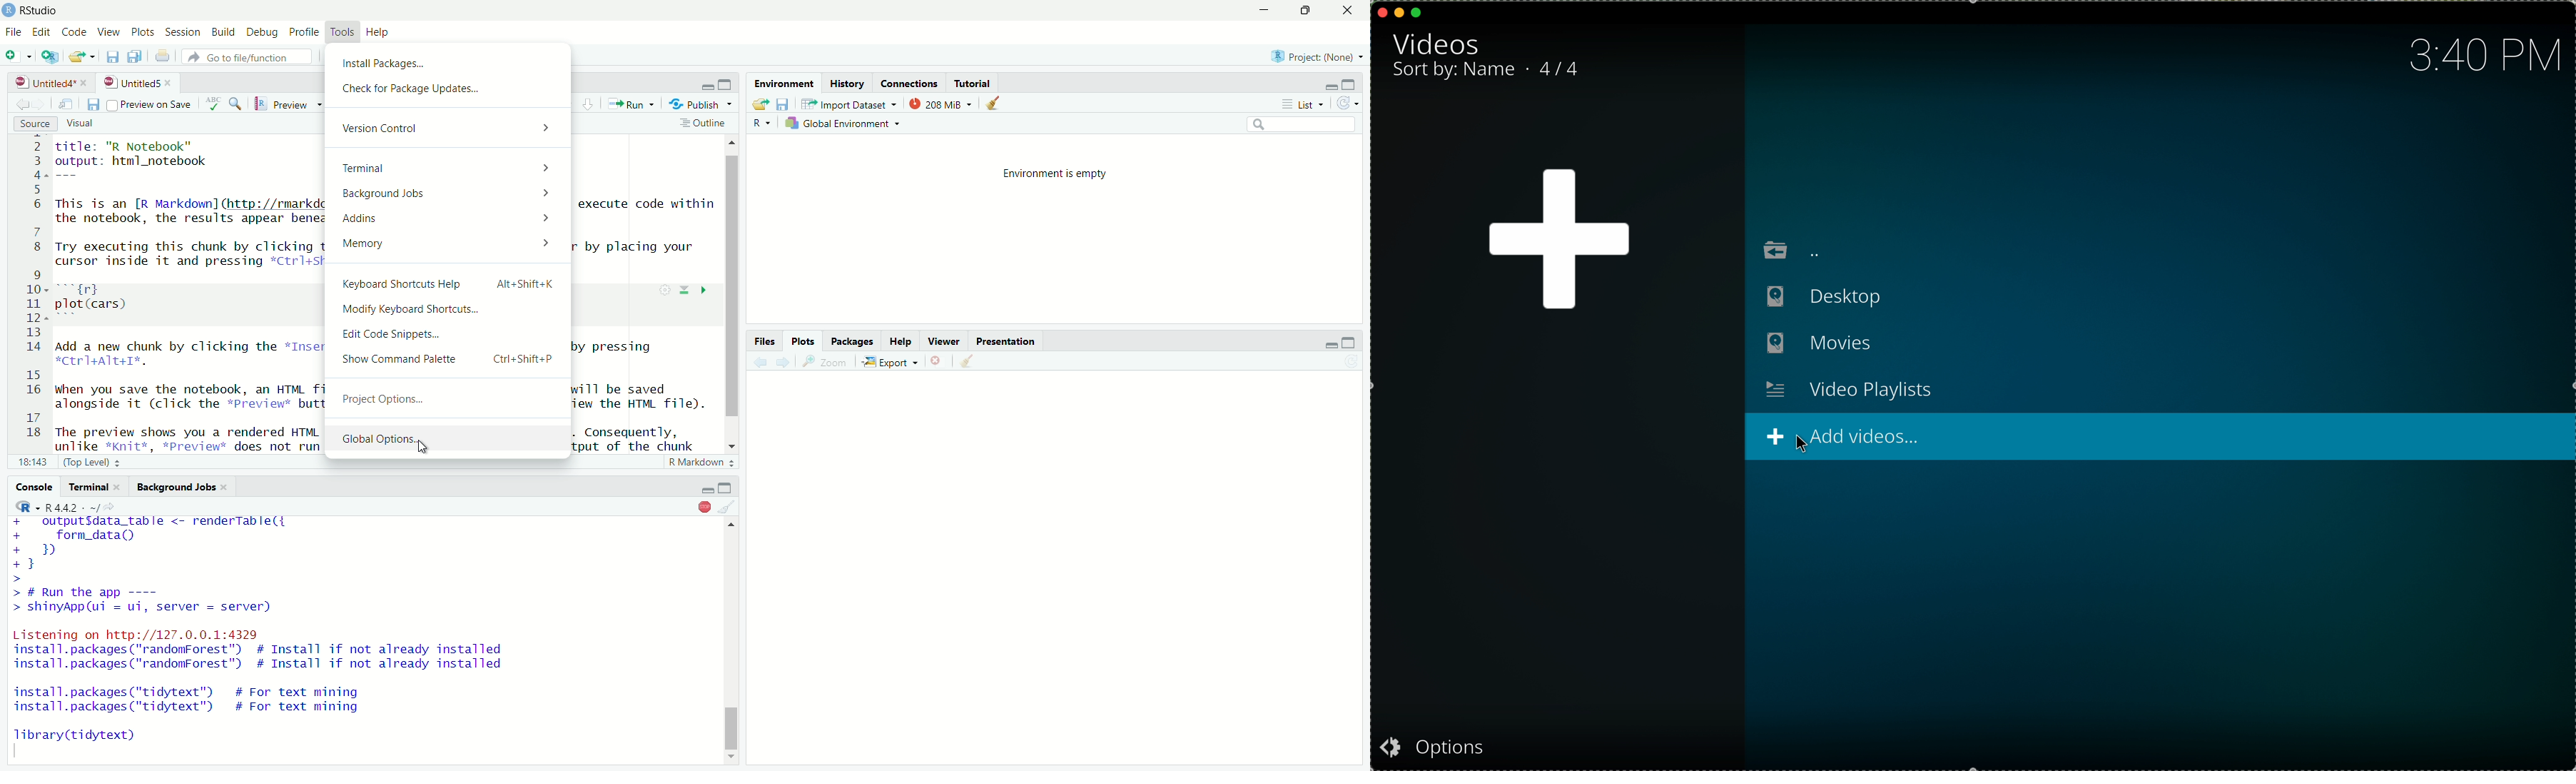 The width and height of the screenshot is (2576, 784). What do you see at coordinates (1439, 42) in the screenshot?
I see `videos` at bounding box center [1439, 42].